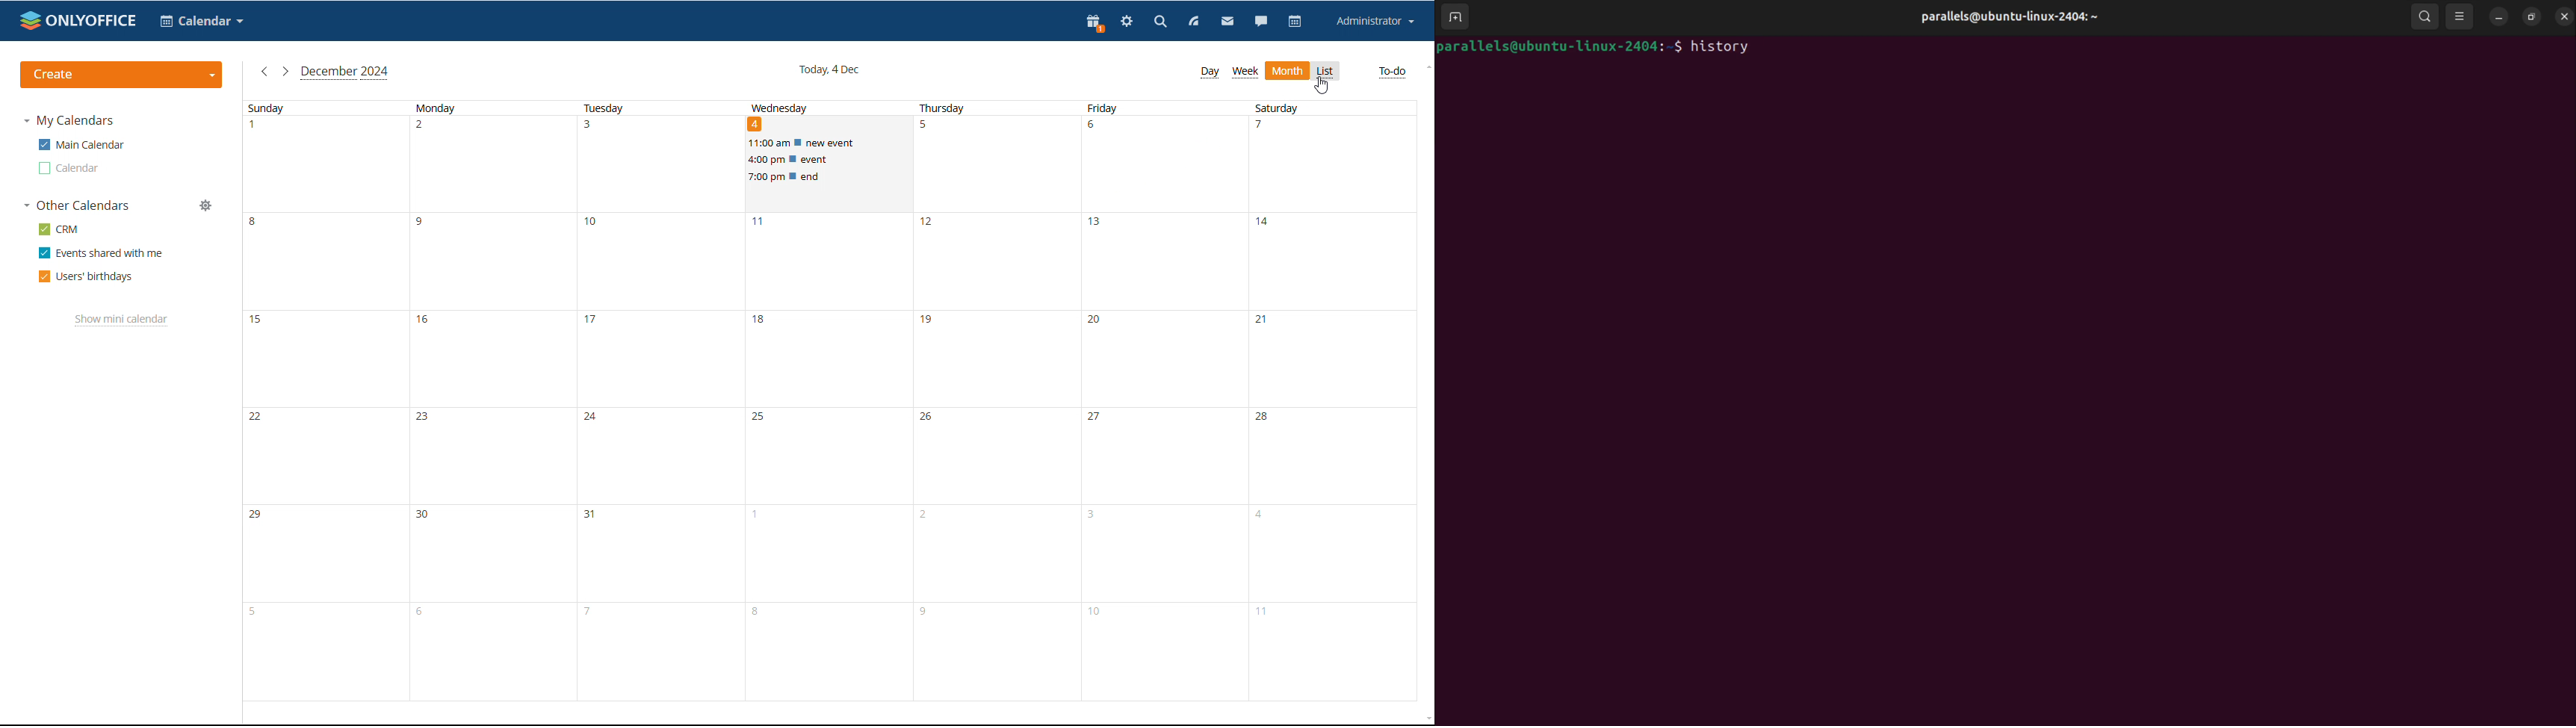 The width and height of the screenshot is (2576, 728). I want to click on wednesday, so click(828, 459).